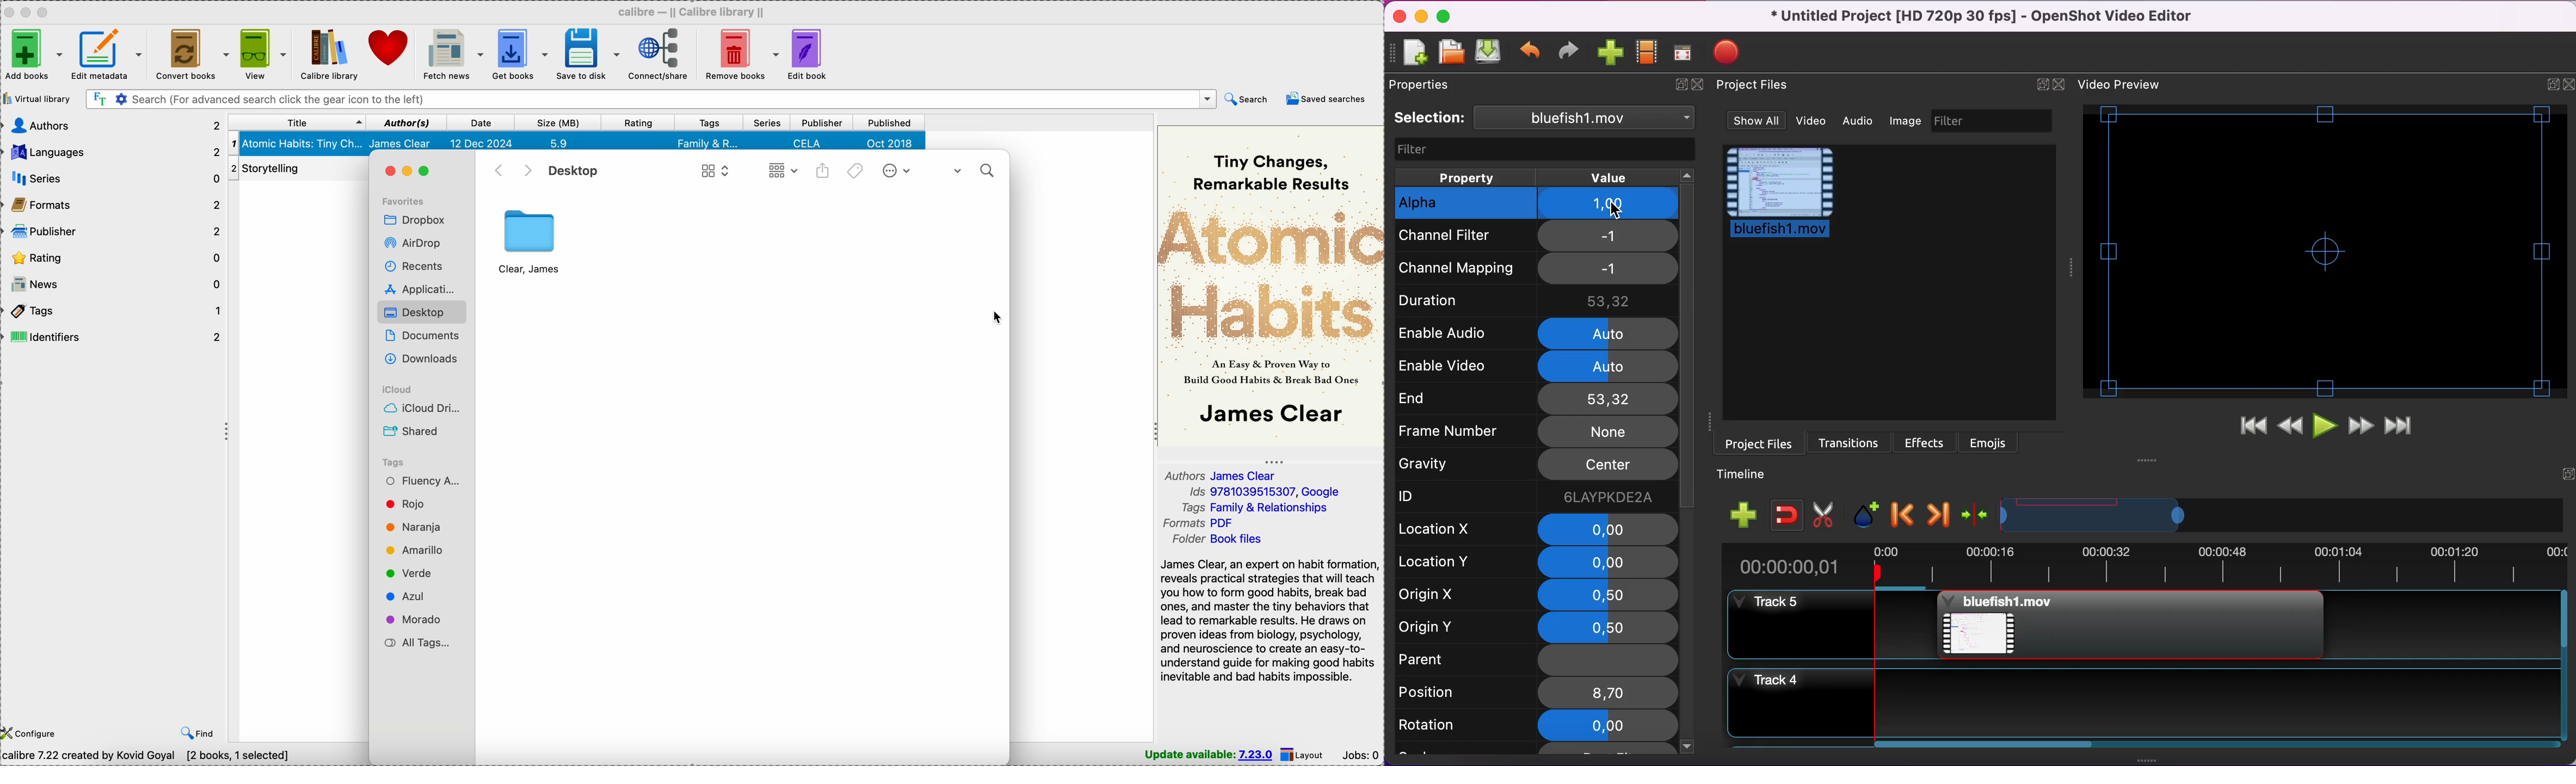 This screenshot has height=784, width=2576. What do you see at coordinates (36, 98) in the screenshot?
I see `virtual library` at bounding box center [36, 98].